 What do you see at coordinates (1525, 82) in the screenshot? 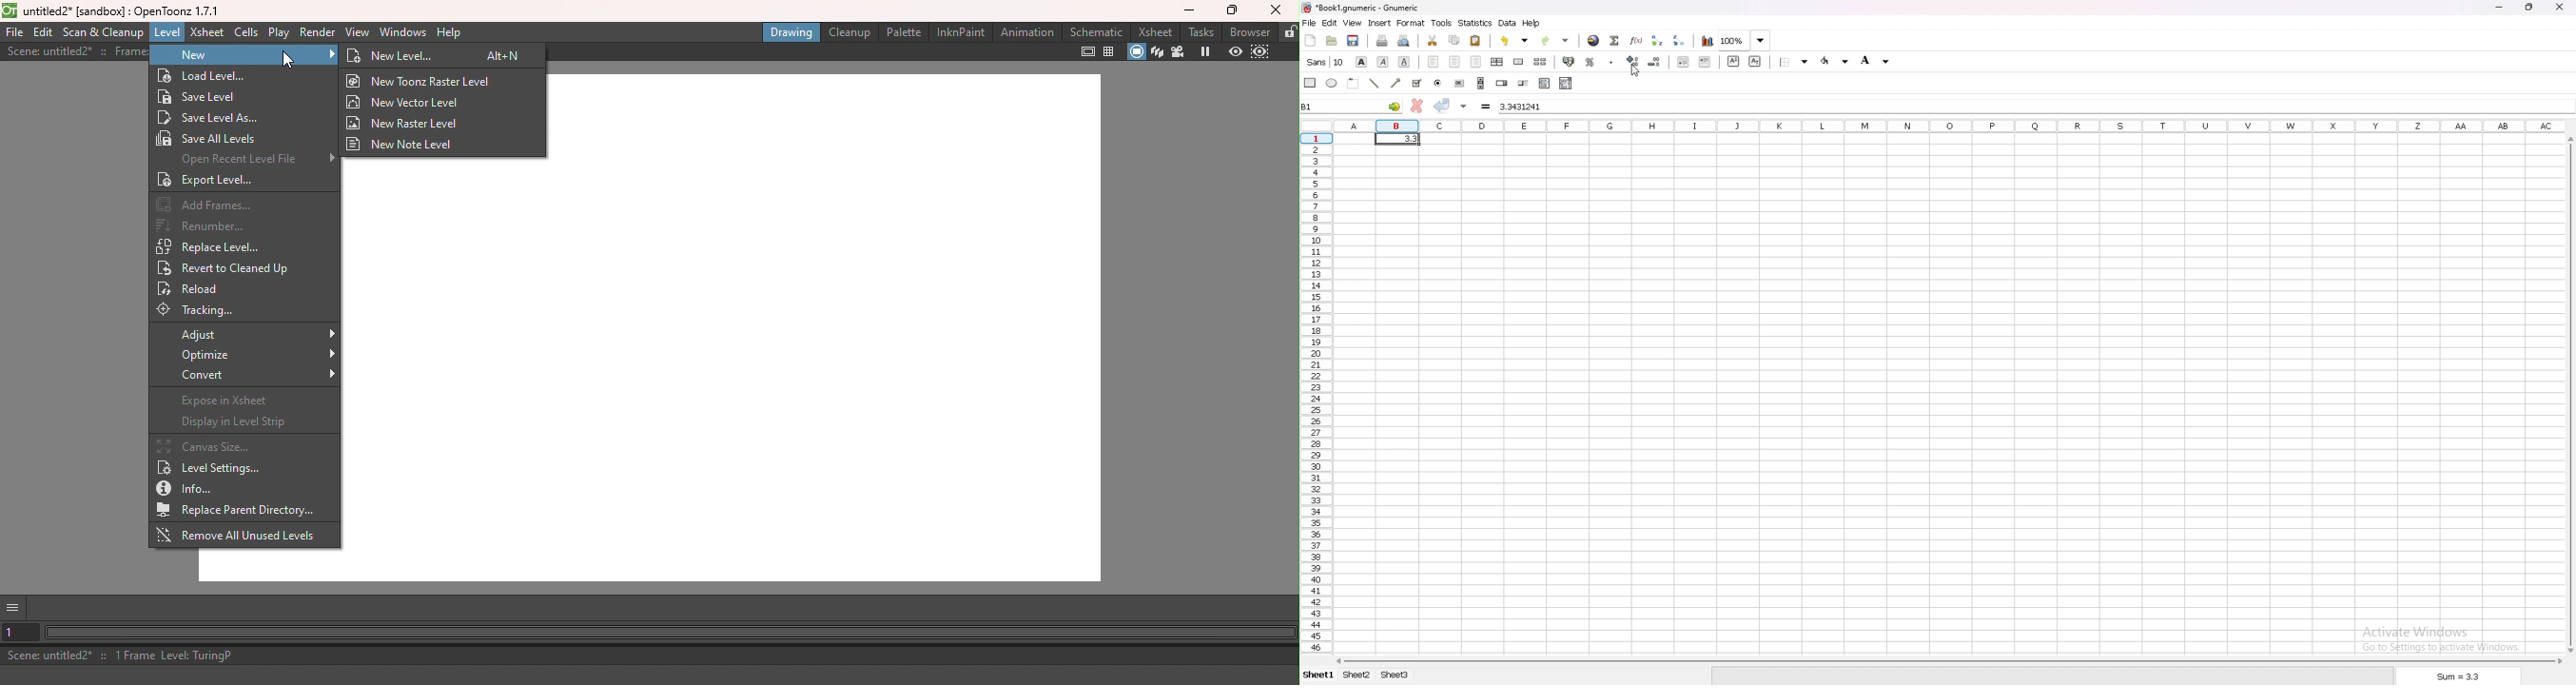
I see `slider` at bounding box center [1525, 82].